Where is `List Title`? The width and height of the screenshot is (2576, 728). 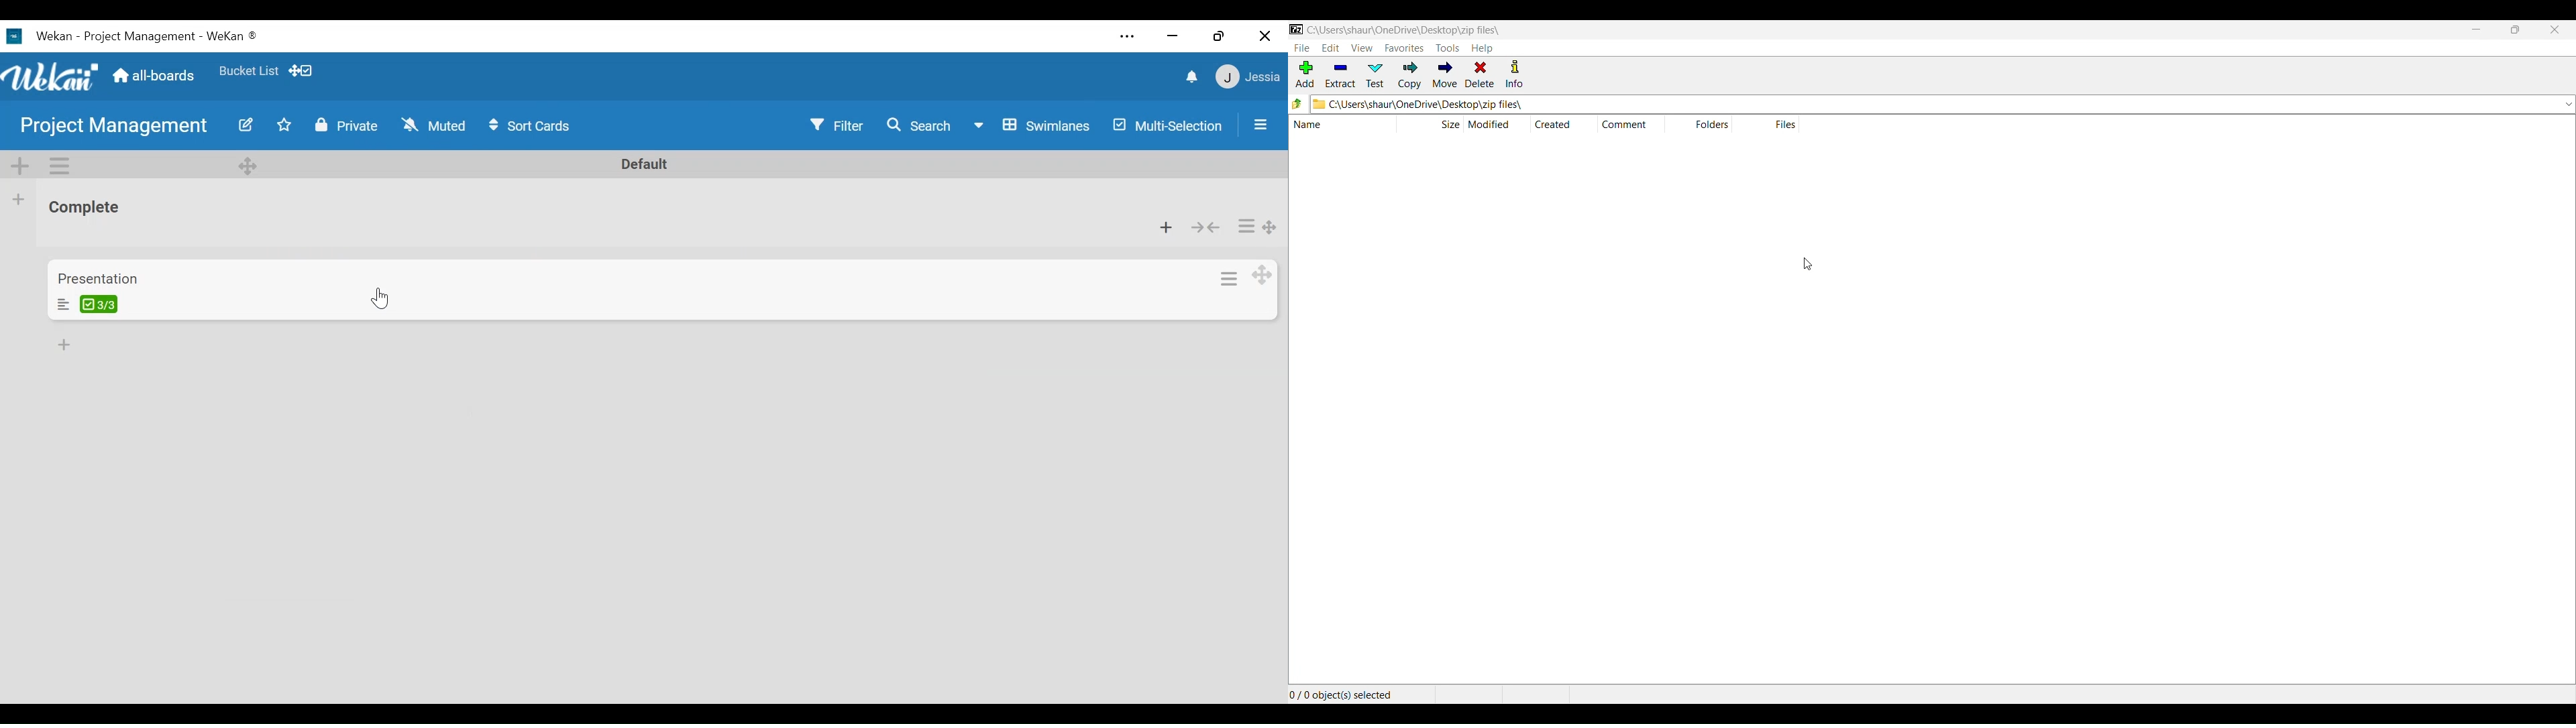 List Title is located at coordinates (84, 208).